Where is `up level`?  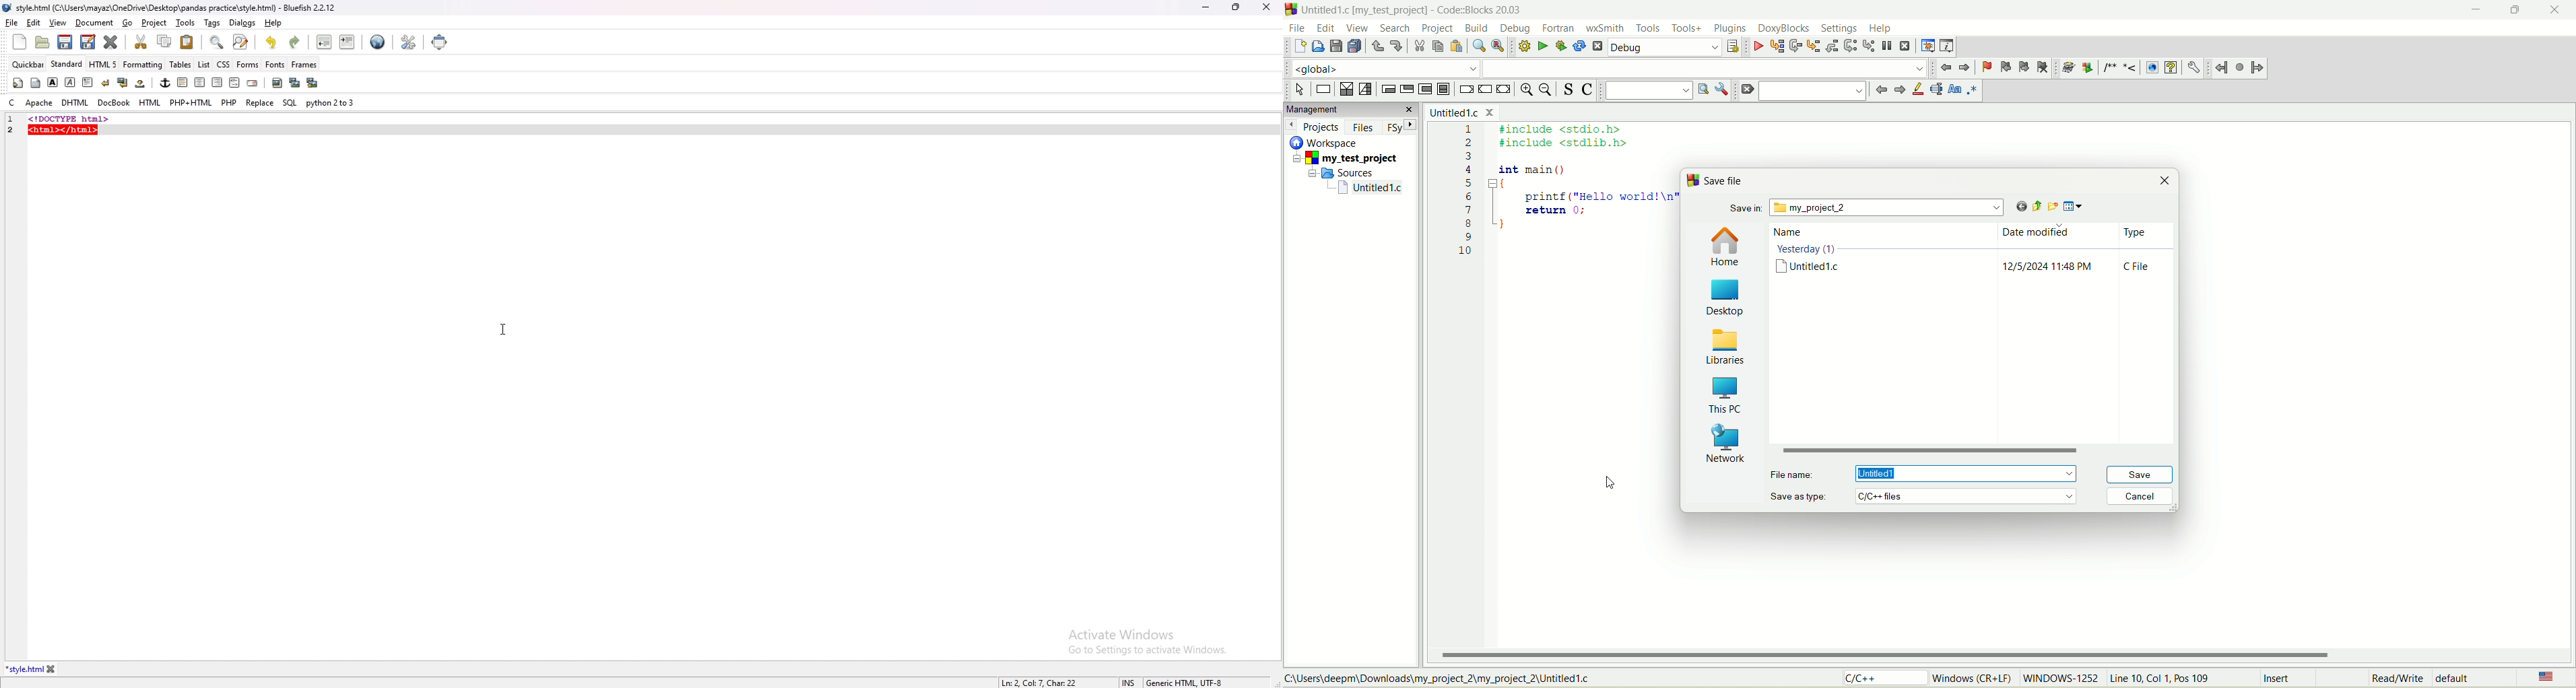 up level is located at coordinates (2033, 206).